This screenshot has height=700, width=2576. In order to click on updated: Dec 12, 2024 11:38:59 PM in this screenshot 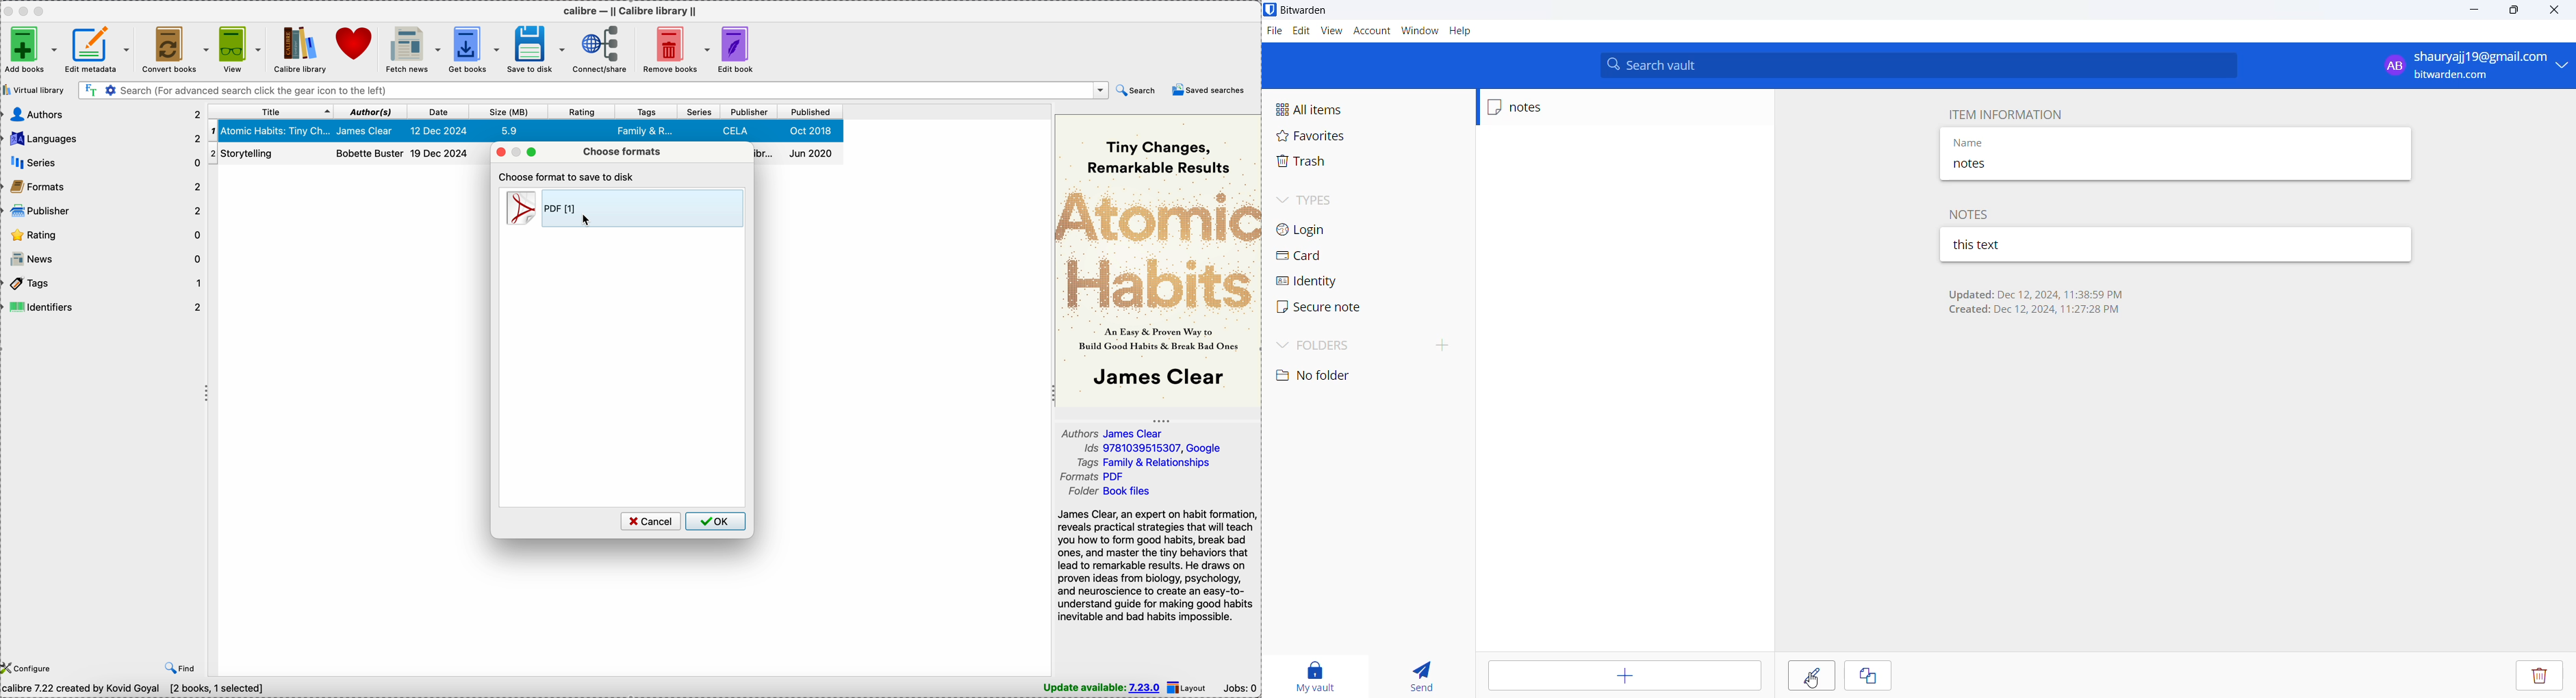, I will do `click(2035, 294)`.